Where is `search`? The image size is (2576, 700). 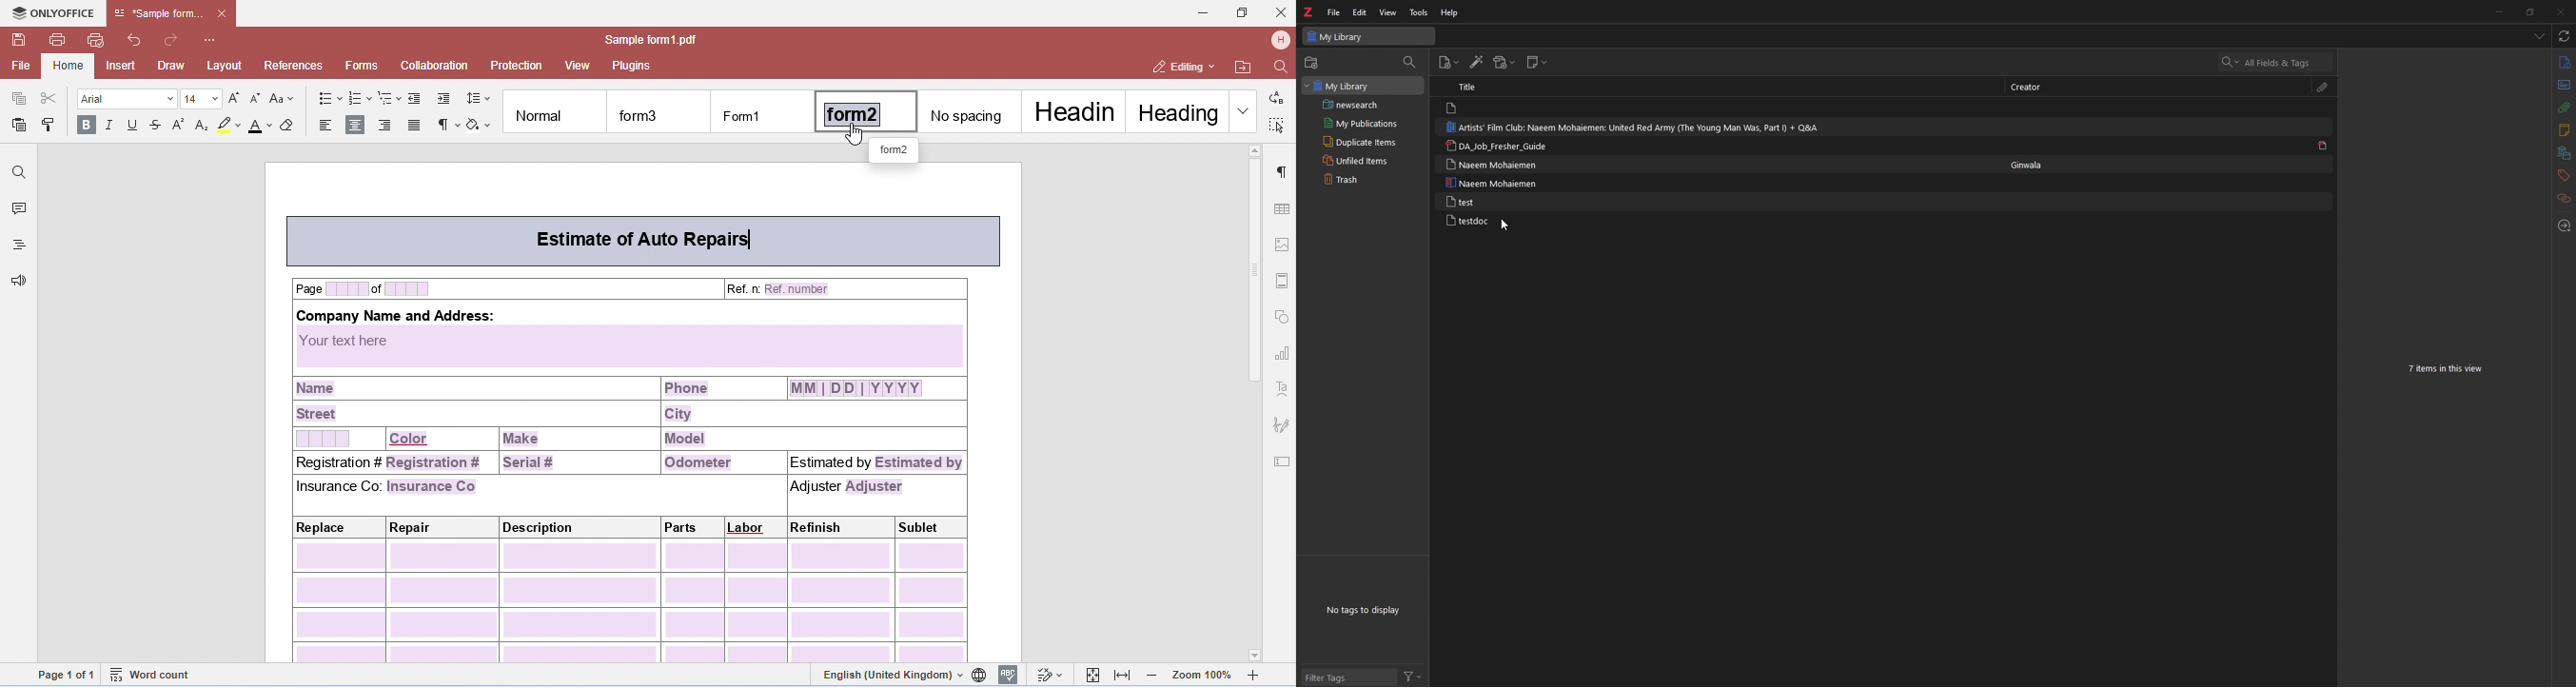 search is located at coordinates (2277, 61).